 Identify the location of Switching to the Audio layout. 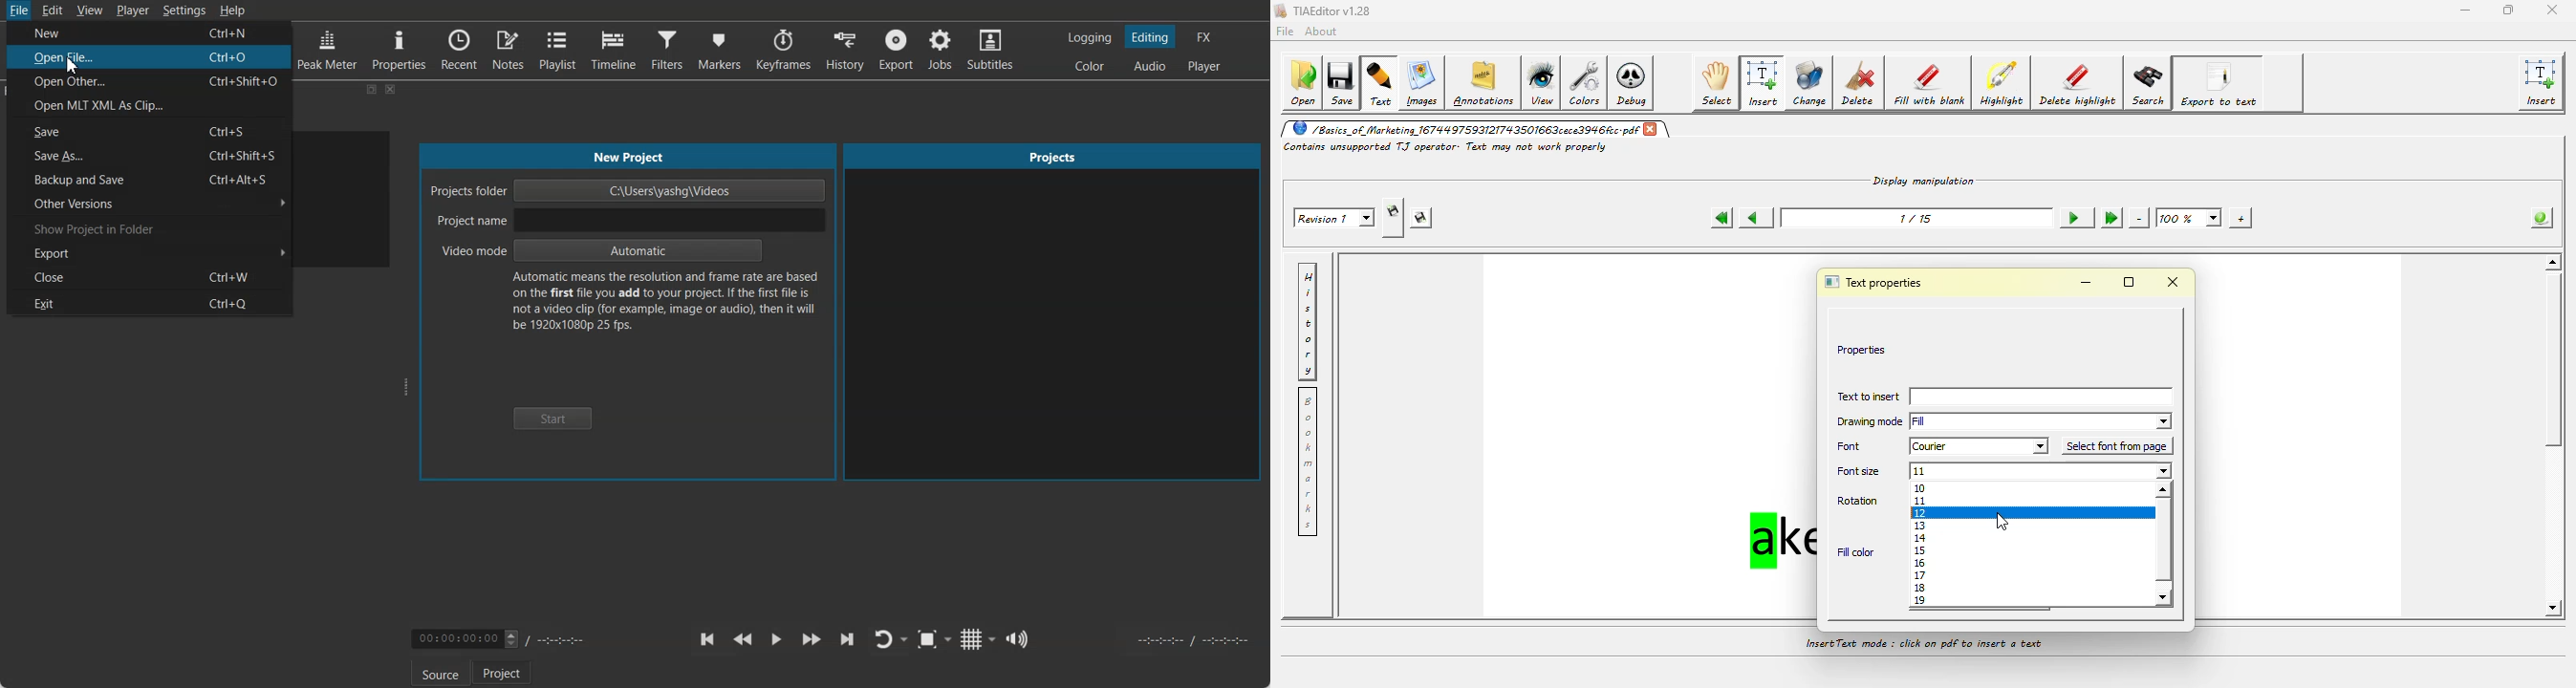
(1152, 66).